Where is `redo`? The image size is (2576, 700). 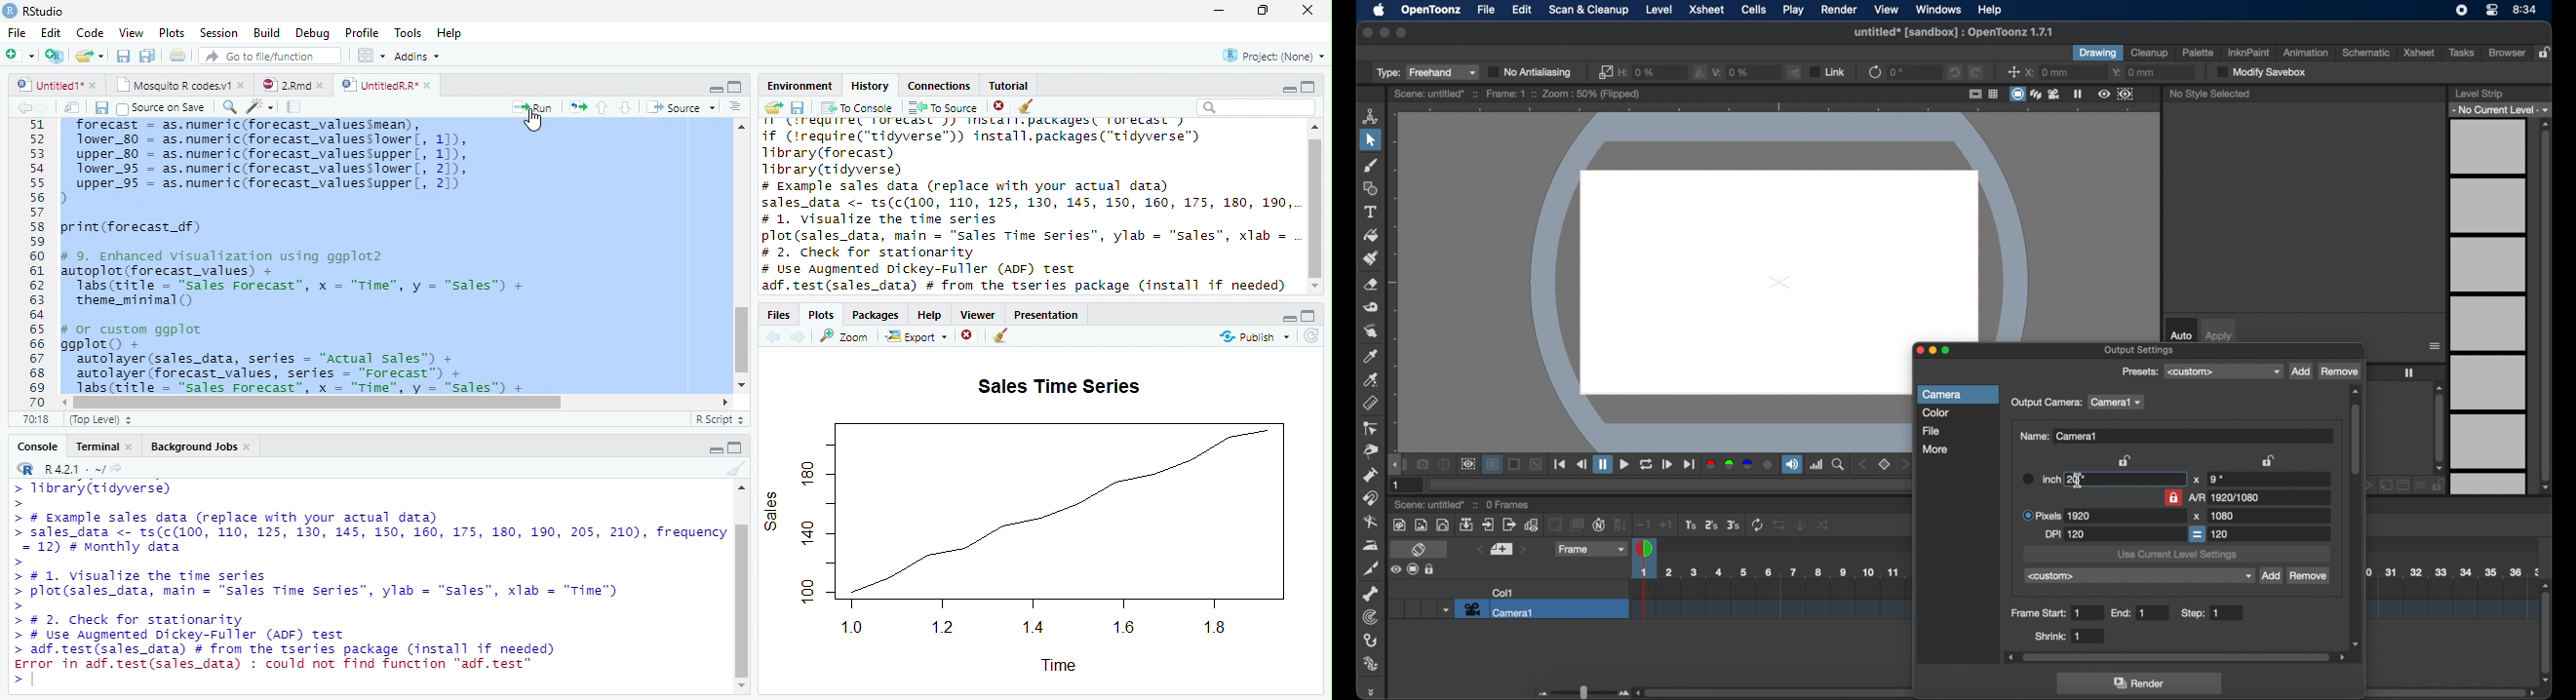
redo is located at coordinates (1976, 73).